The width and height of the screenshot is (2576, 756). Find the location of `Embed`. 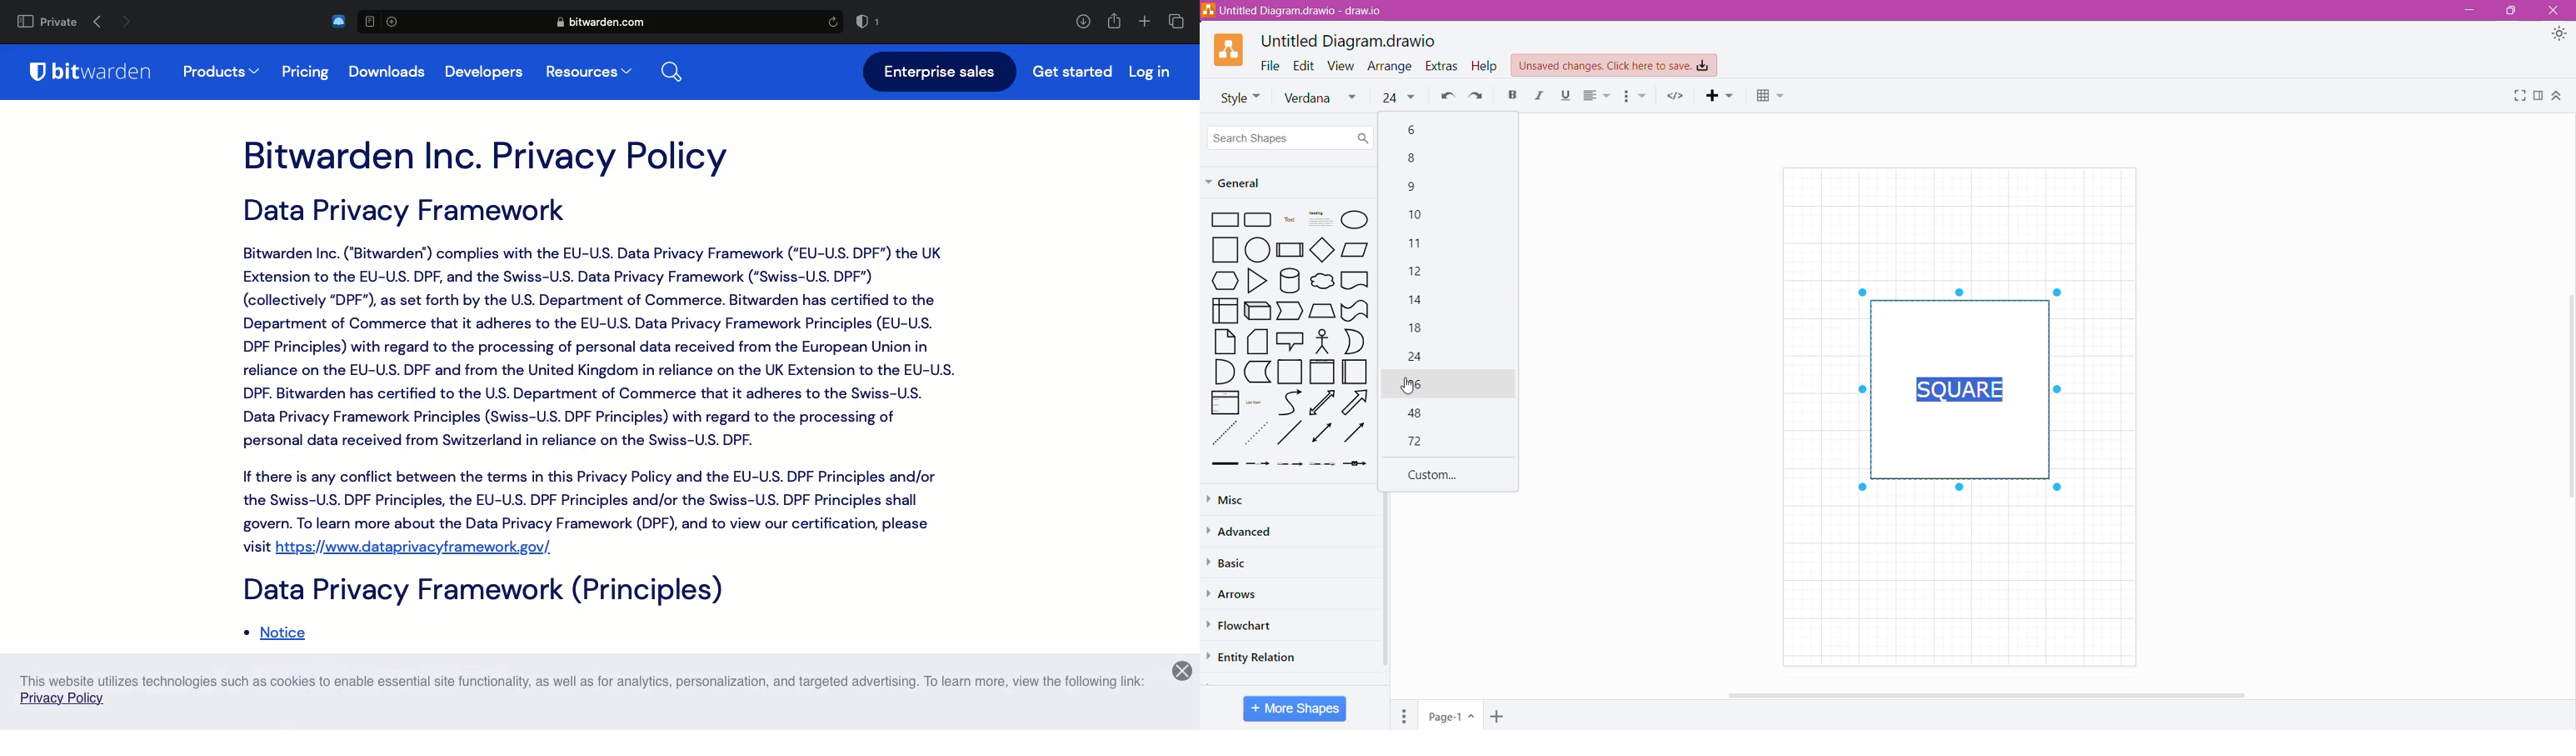

Embed is located at coordinates (1676, 96).